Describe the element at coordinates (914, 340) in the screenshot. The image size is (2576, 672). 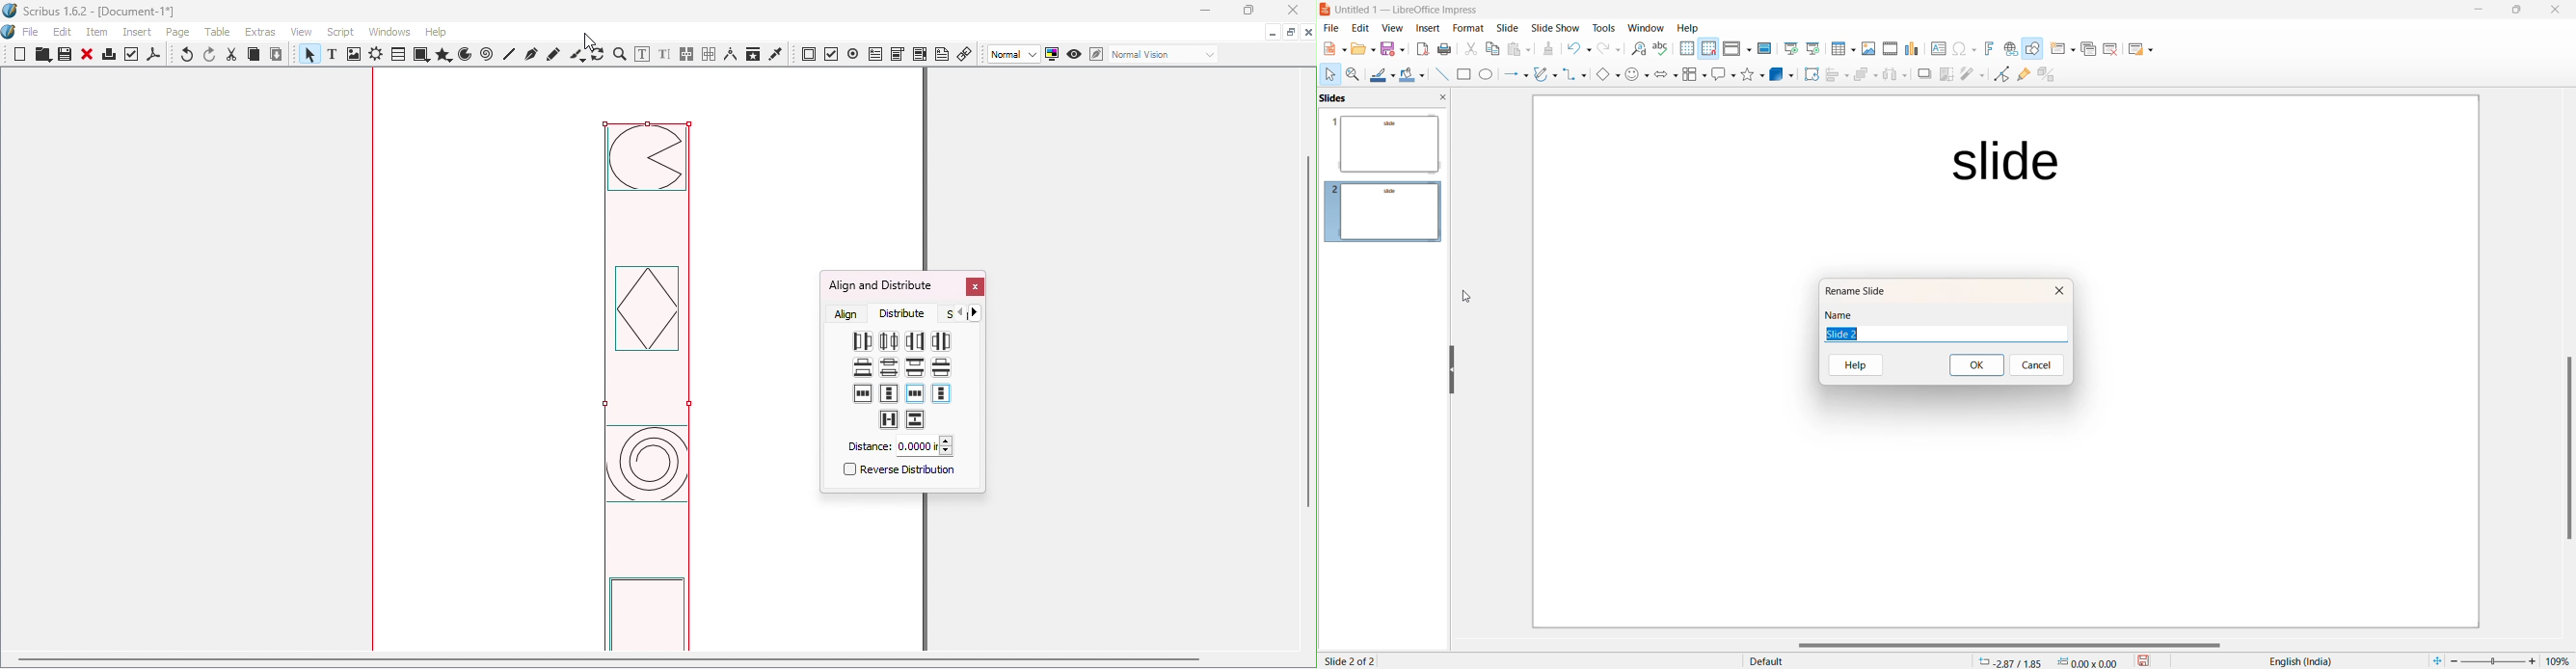
I see `Distribute right sides equidistantly` at that location.